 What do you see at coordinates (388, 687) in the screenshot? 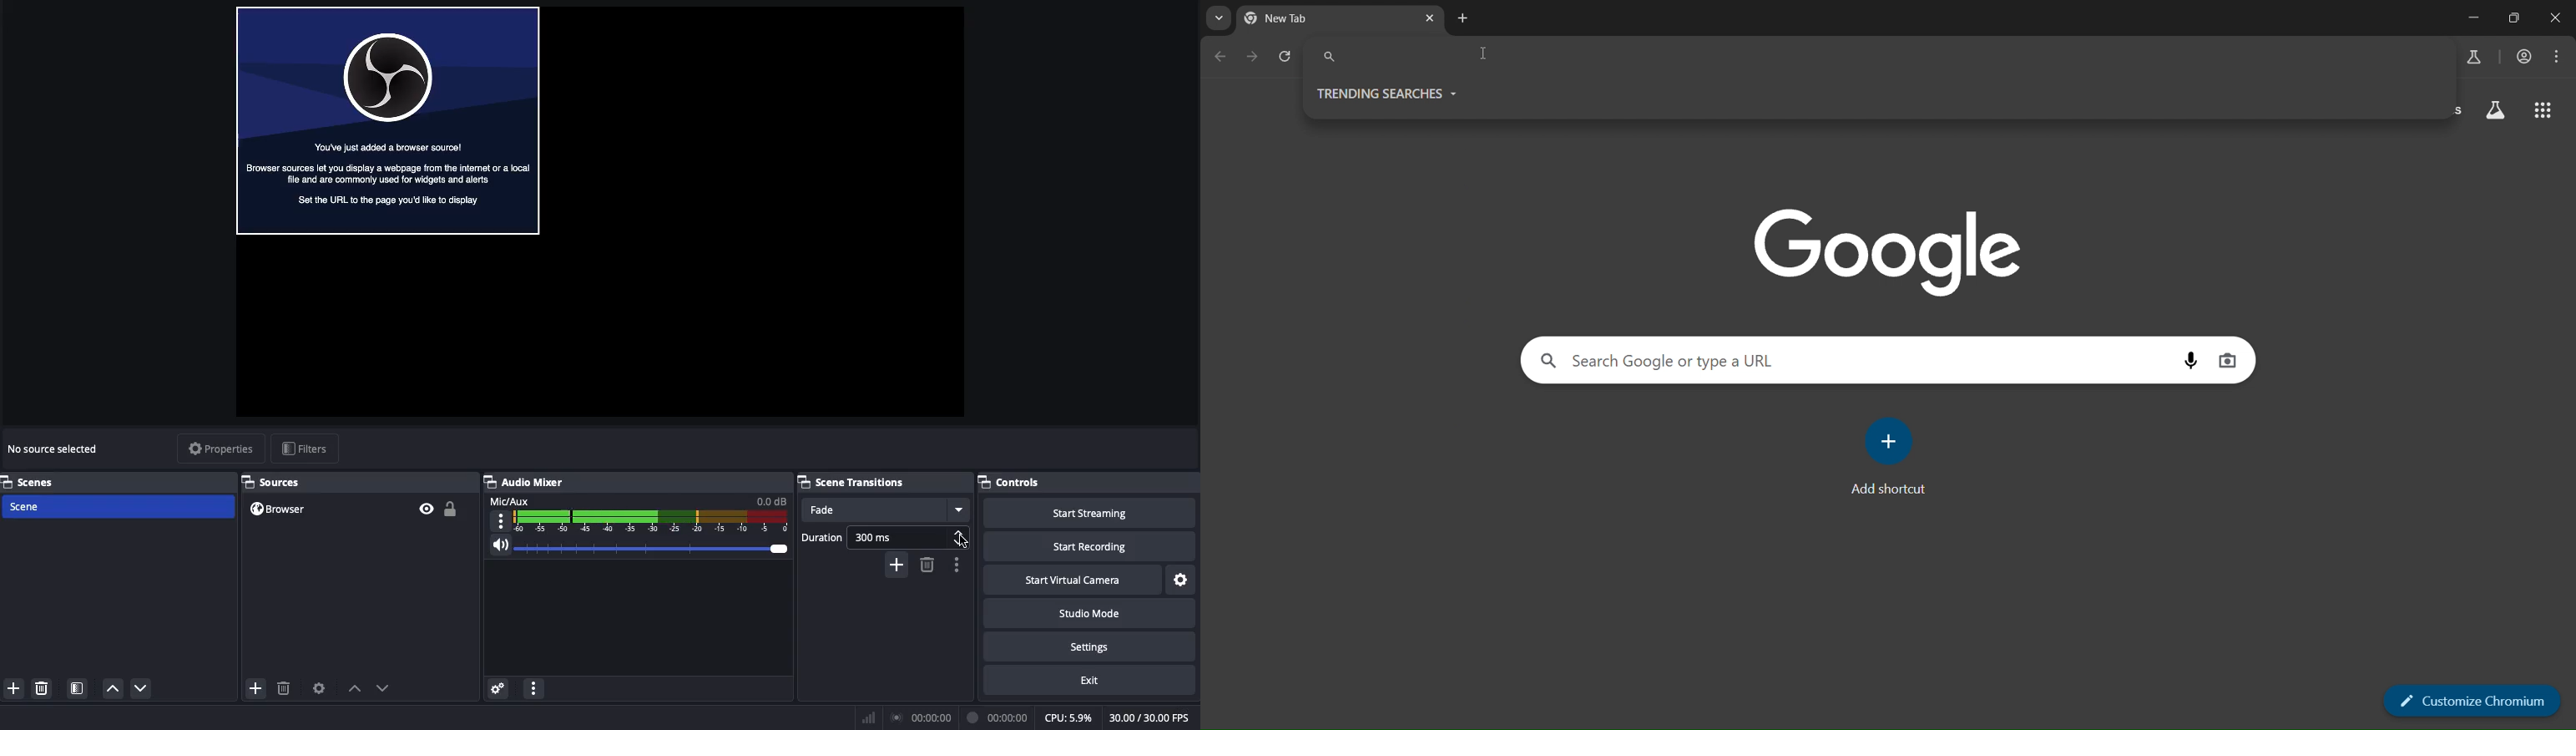
I see `move down` at bounding box center [388, 687].